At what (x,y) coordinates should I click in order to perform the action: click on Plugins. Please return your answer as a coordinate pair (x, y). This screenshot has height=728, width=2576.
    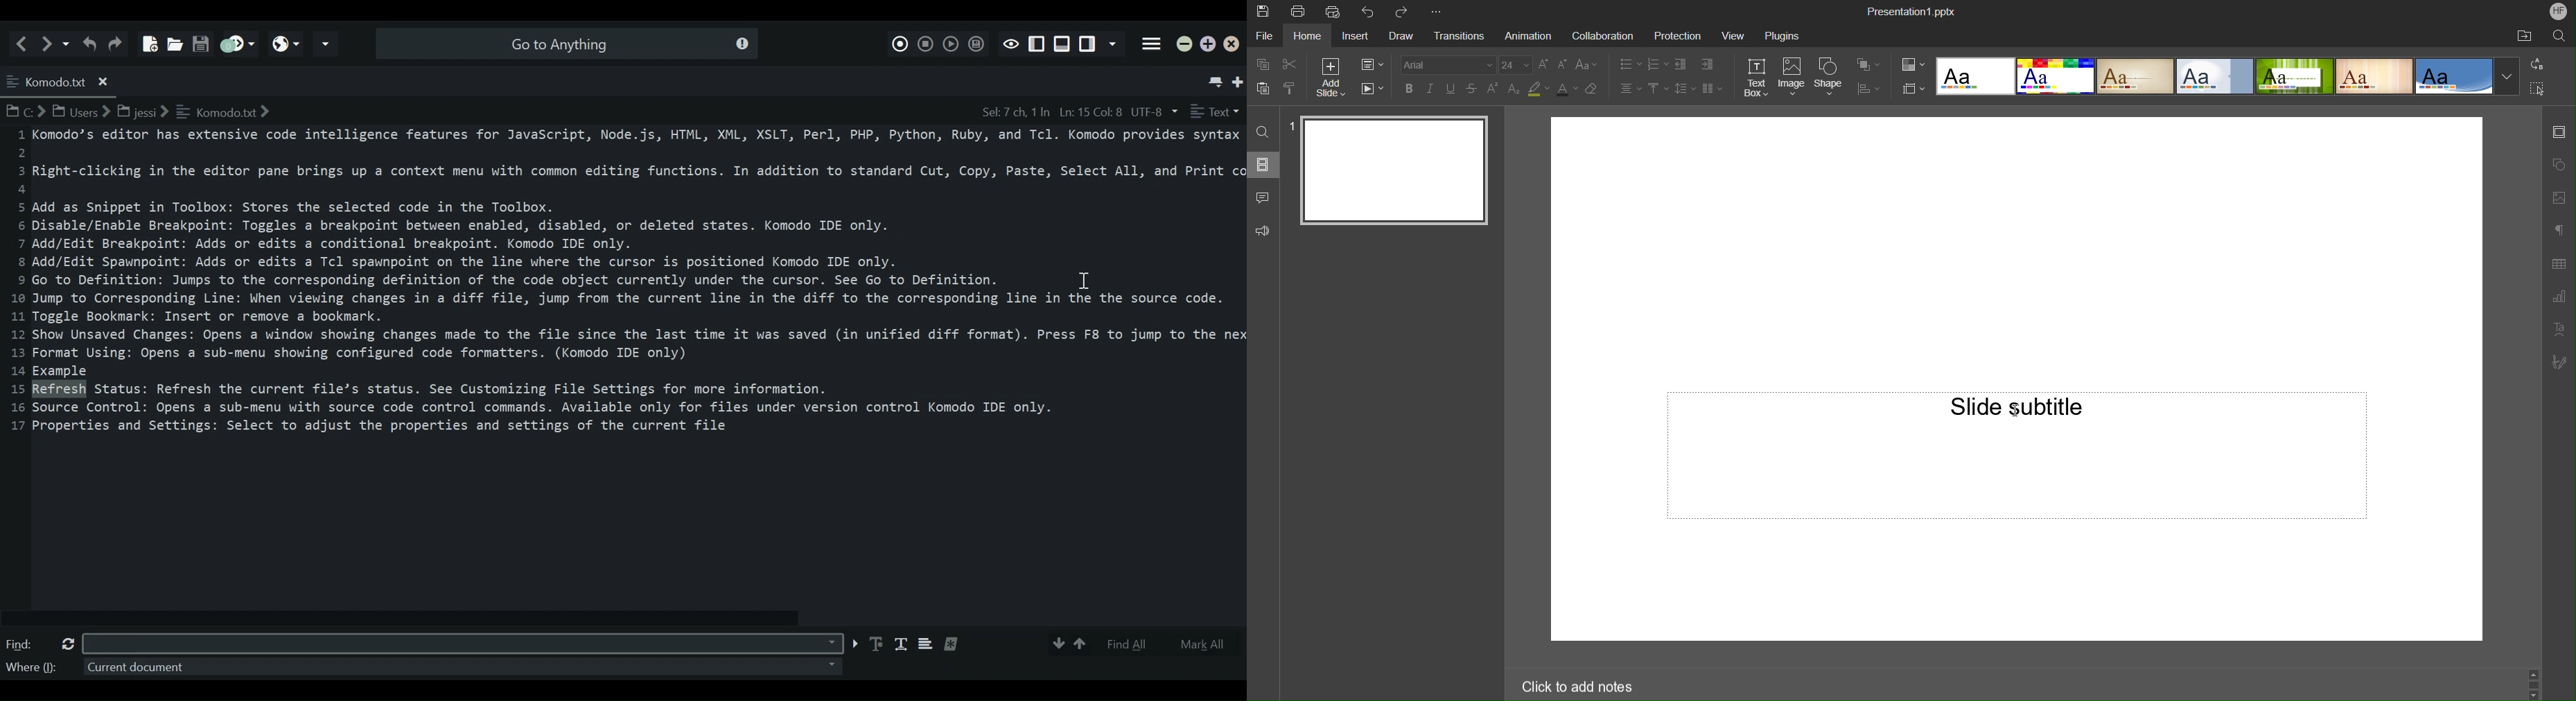
    Looking at the image, I should click on (1780, 35).